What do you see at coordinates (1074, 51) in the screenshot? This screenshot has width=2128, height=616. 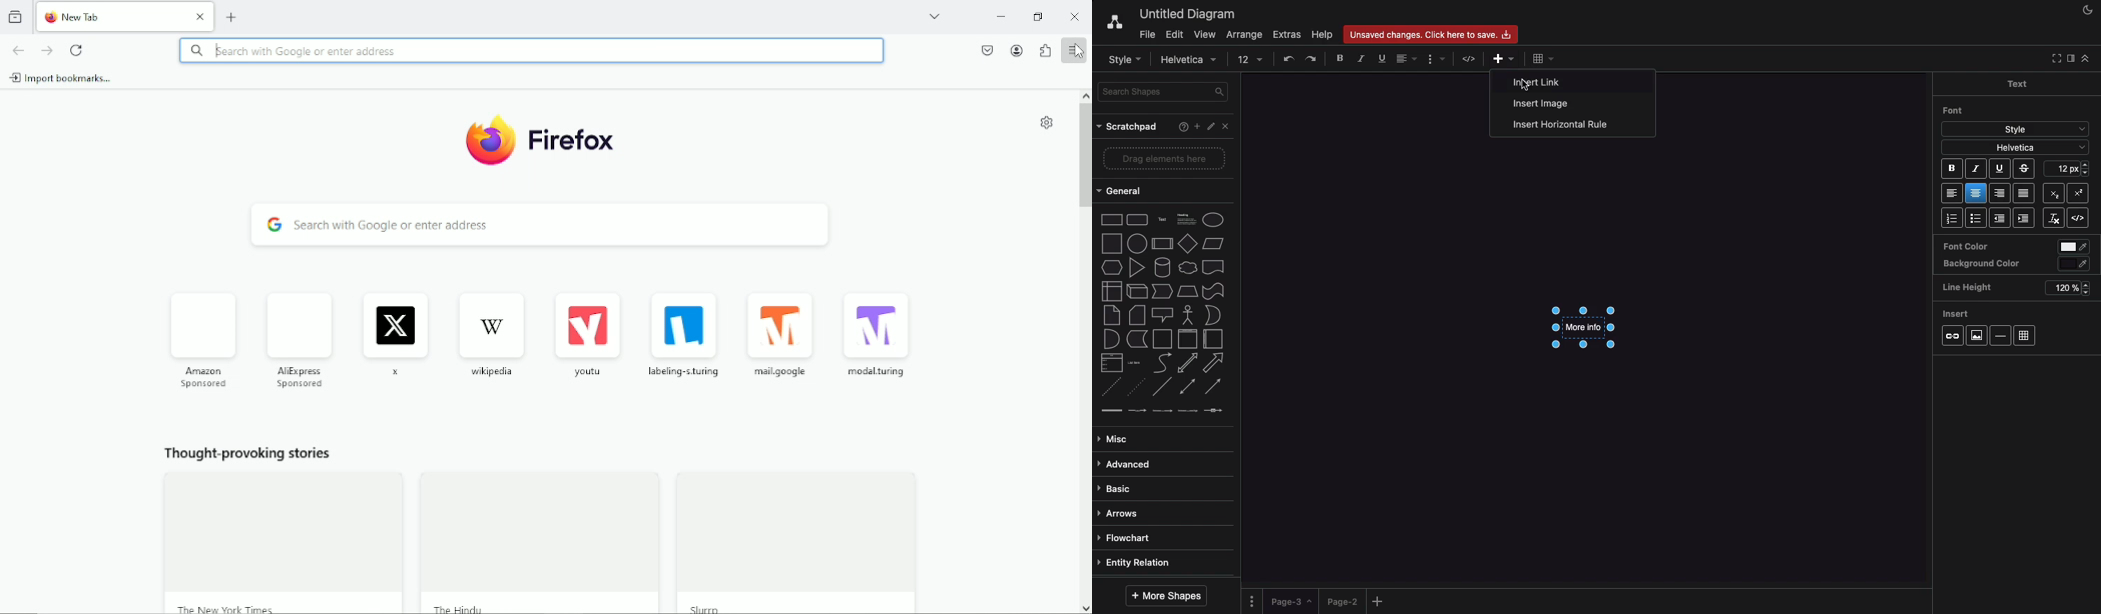 I see `Cursor` at bounding box center [1074, 51].